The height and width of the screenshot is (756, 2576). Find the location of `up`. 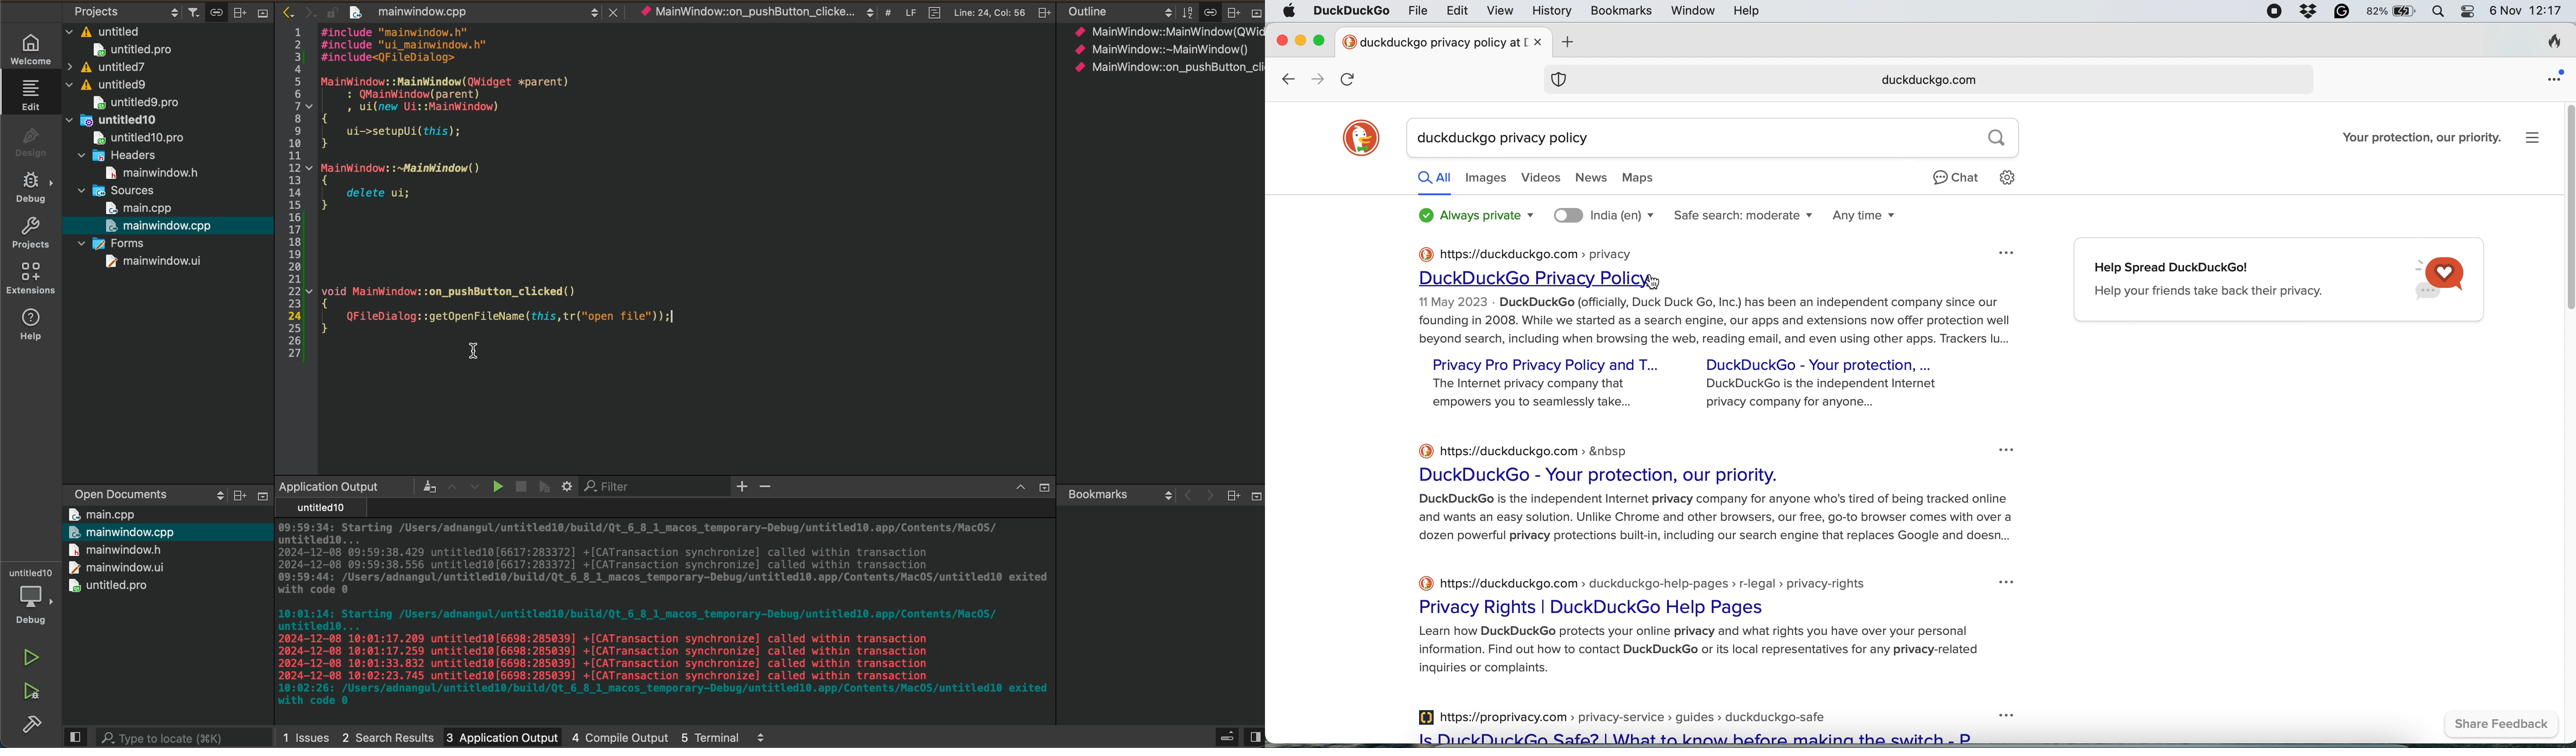

up is located at coordinates (1015, 489).